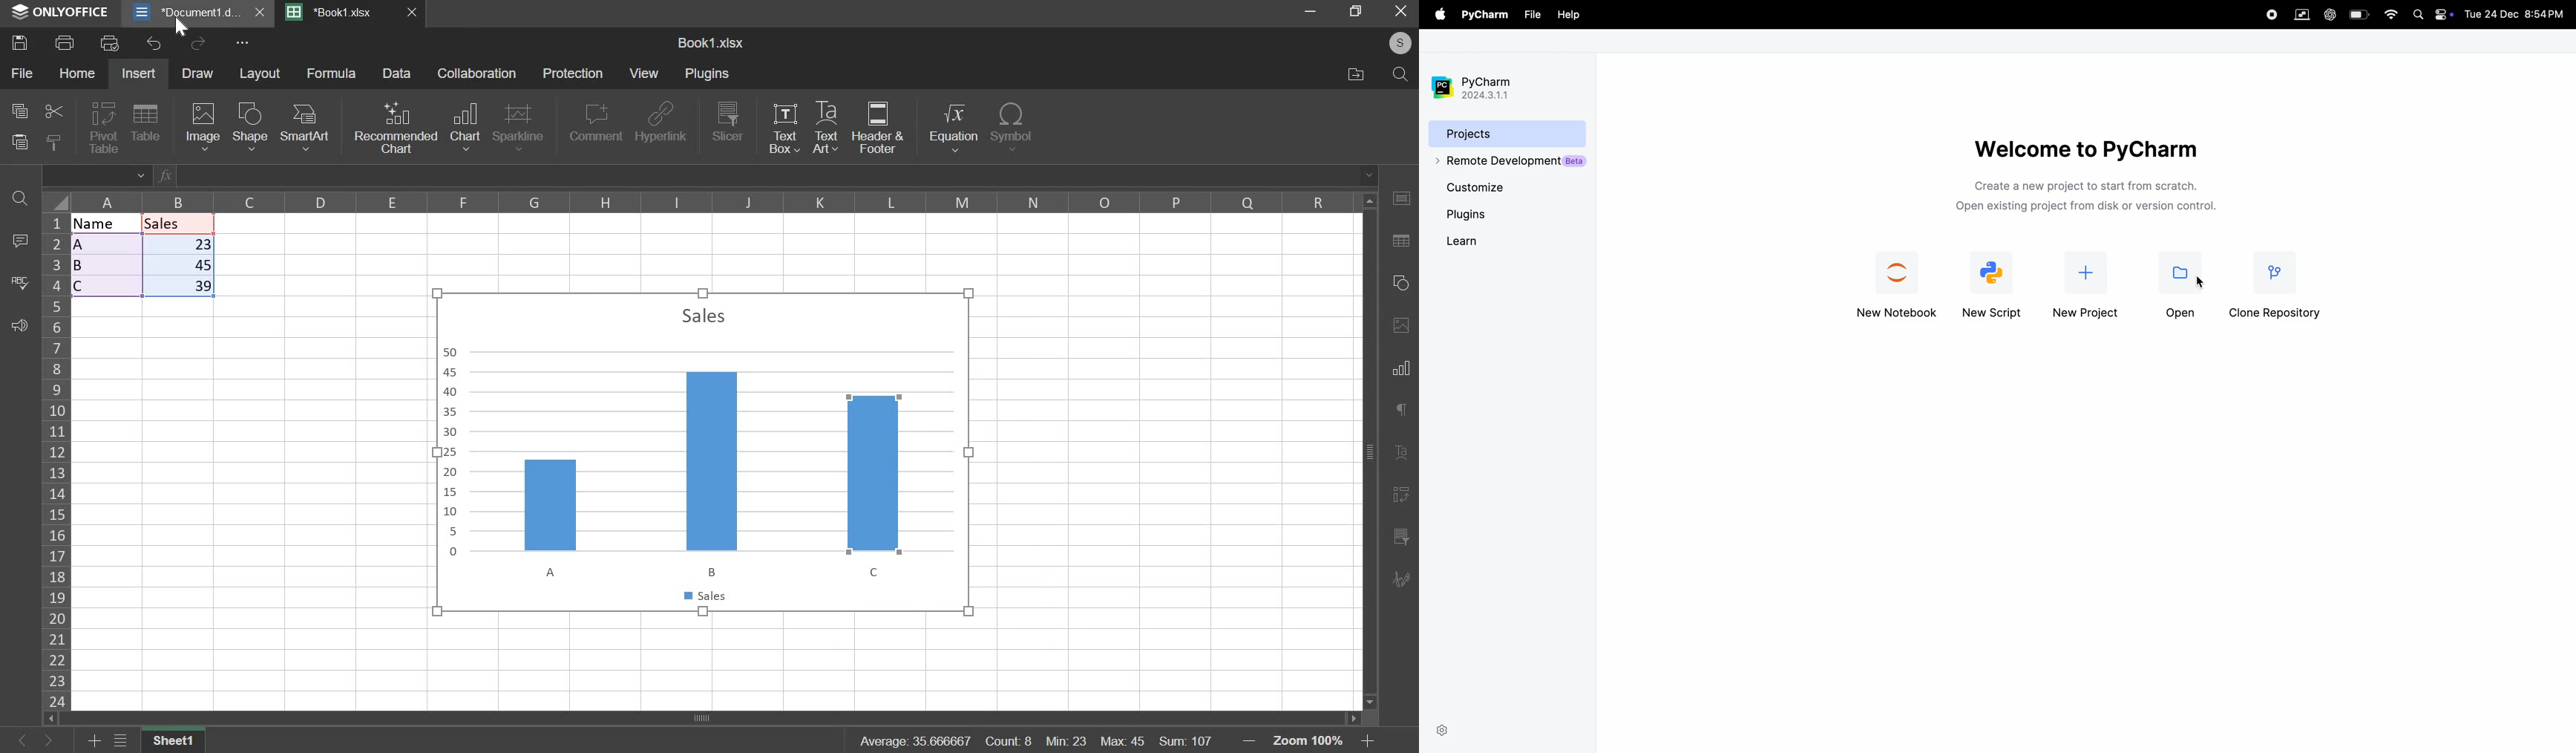  What do you see at coordinates (572, 74) in the screenshot?
I see `protection` at bounding box center [572, 74].